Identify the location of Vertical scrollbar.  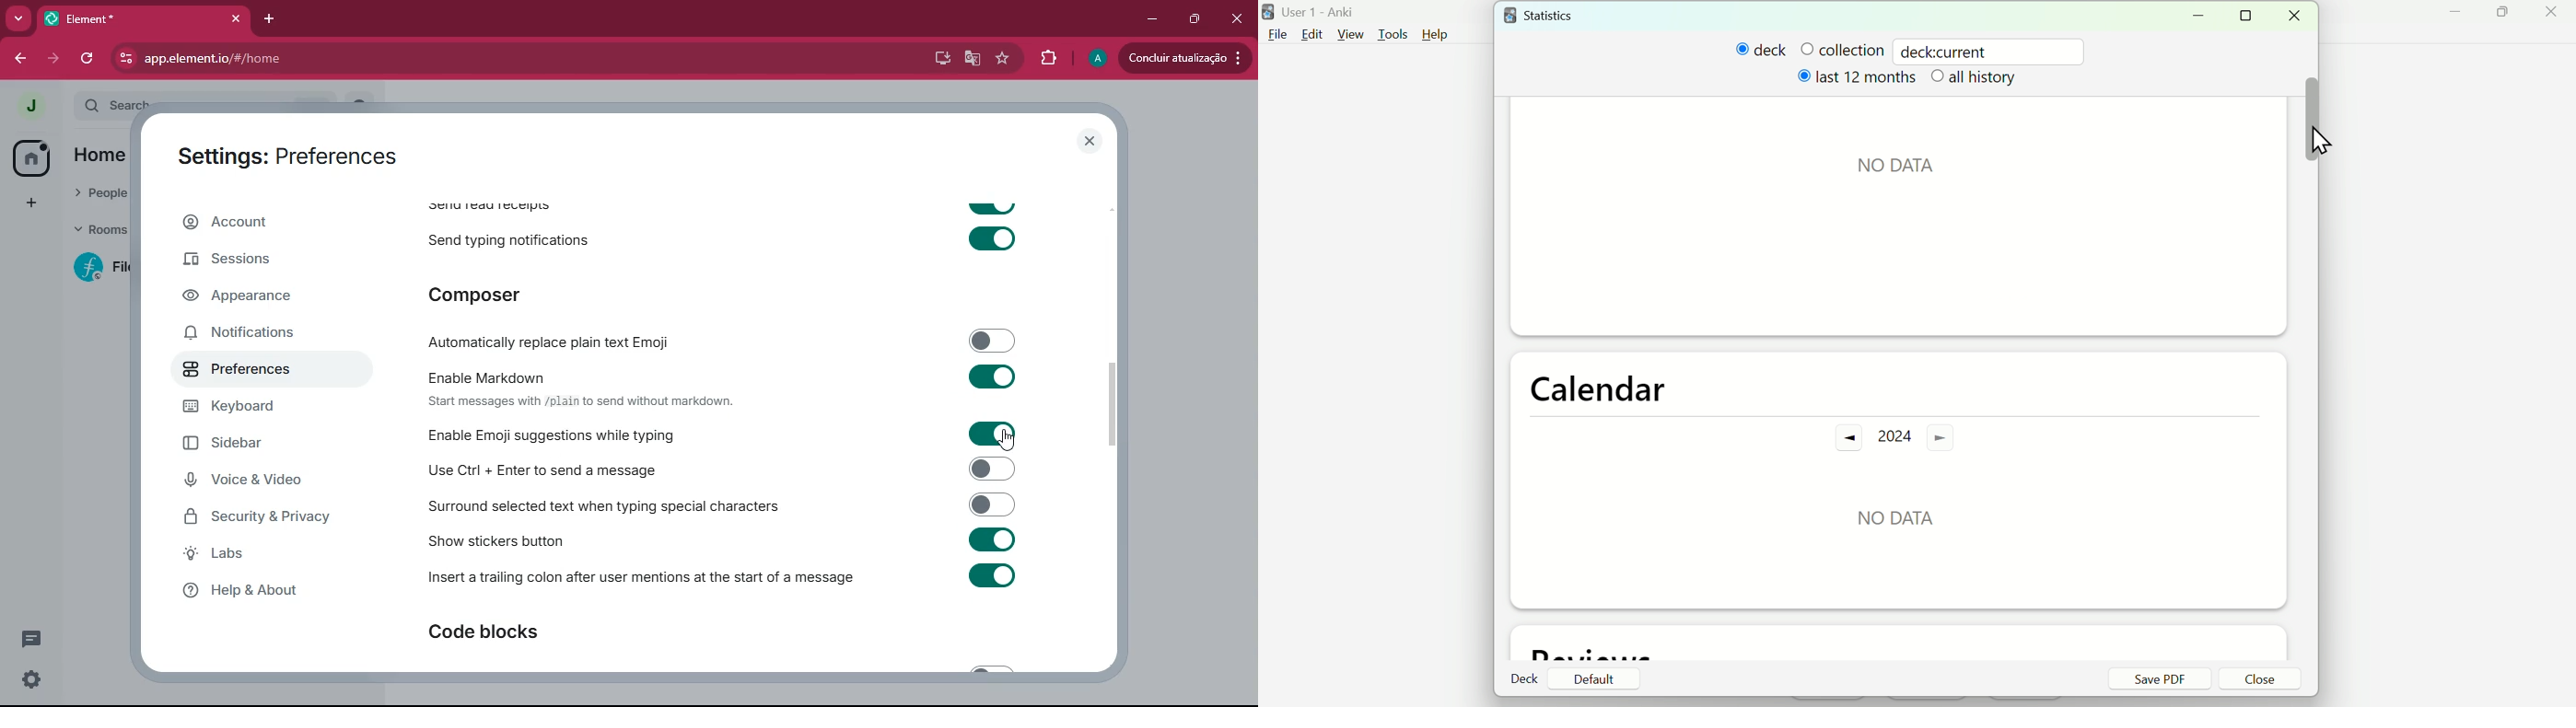
(2313, 119).